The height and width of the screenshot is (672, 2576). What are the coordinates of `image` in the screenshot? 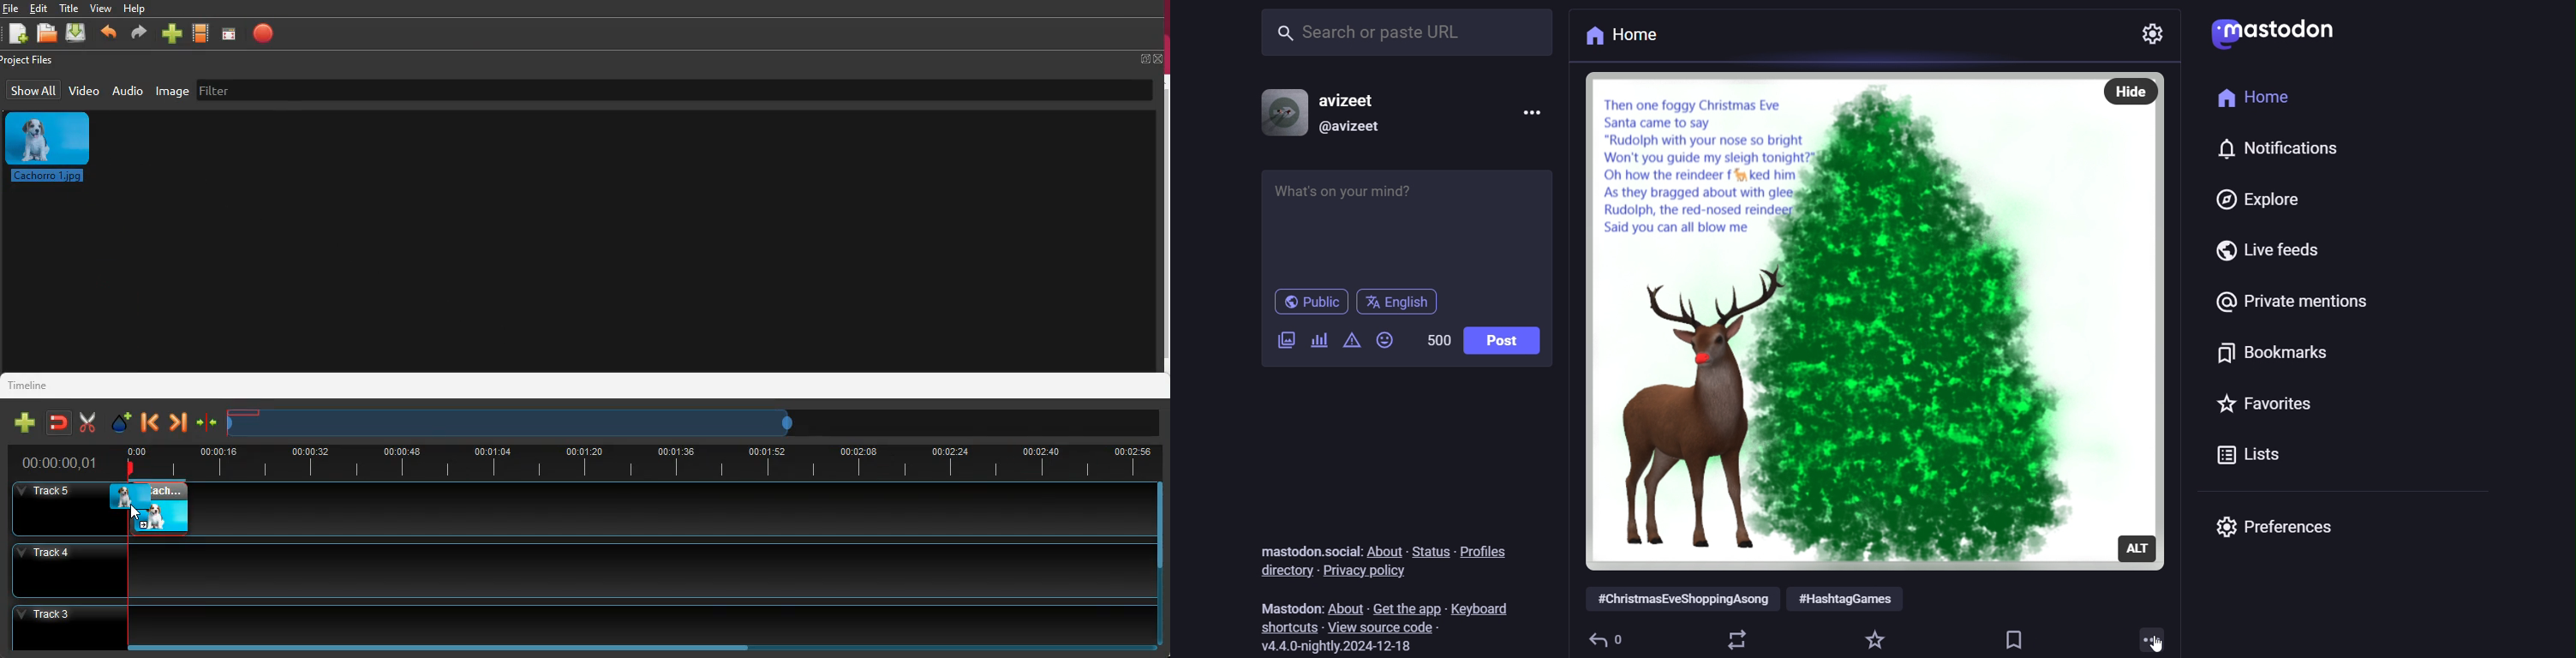 It's located at (1841, 322).